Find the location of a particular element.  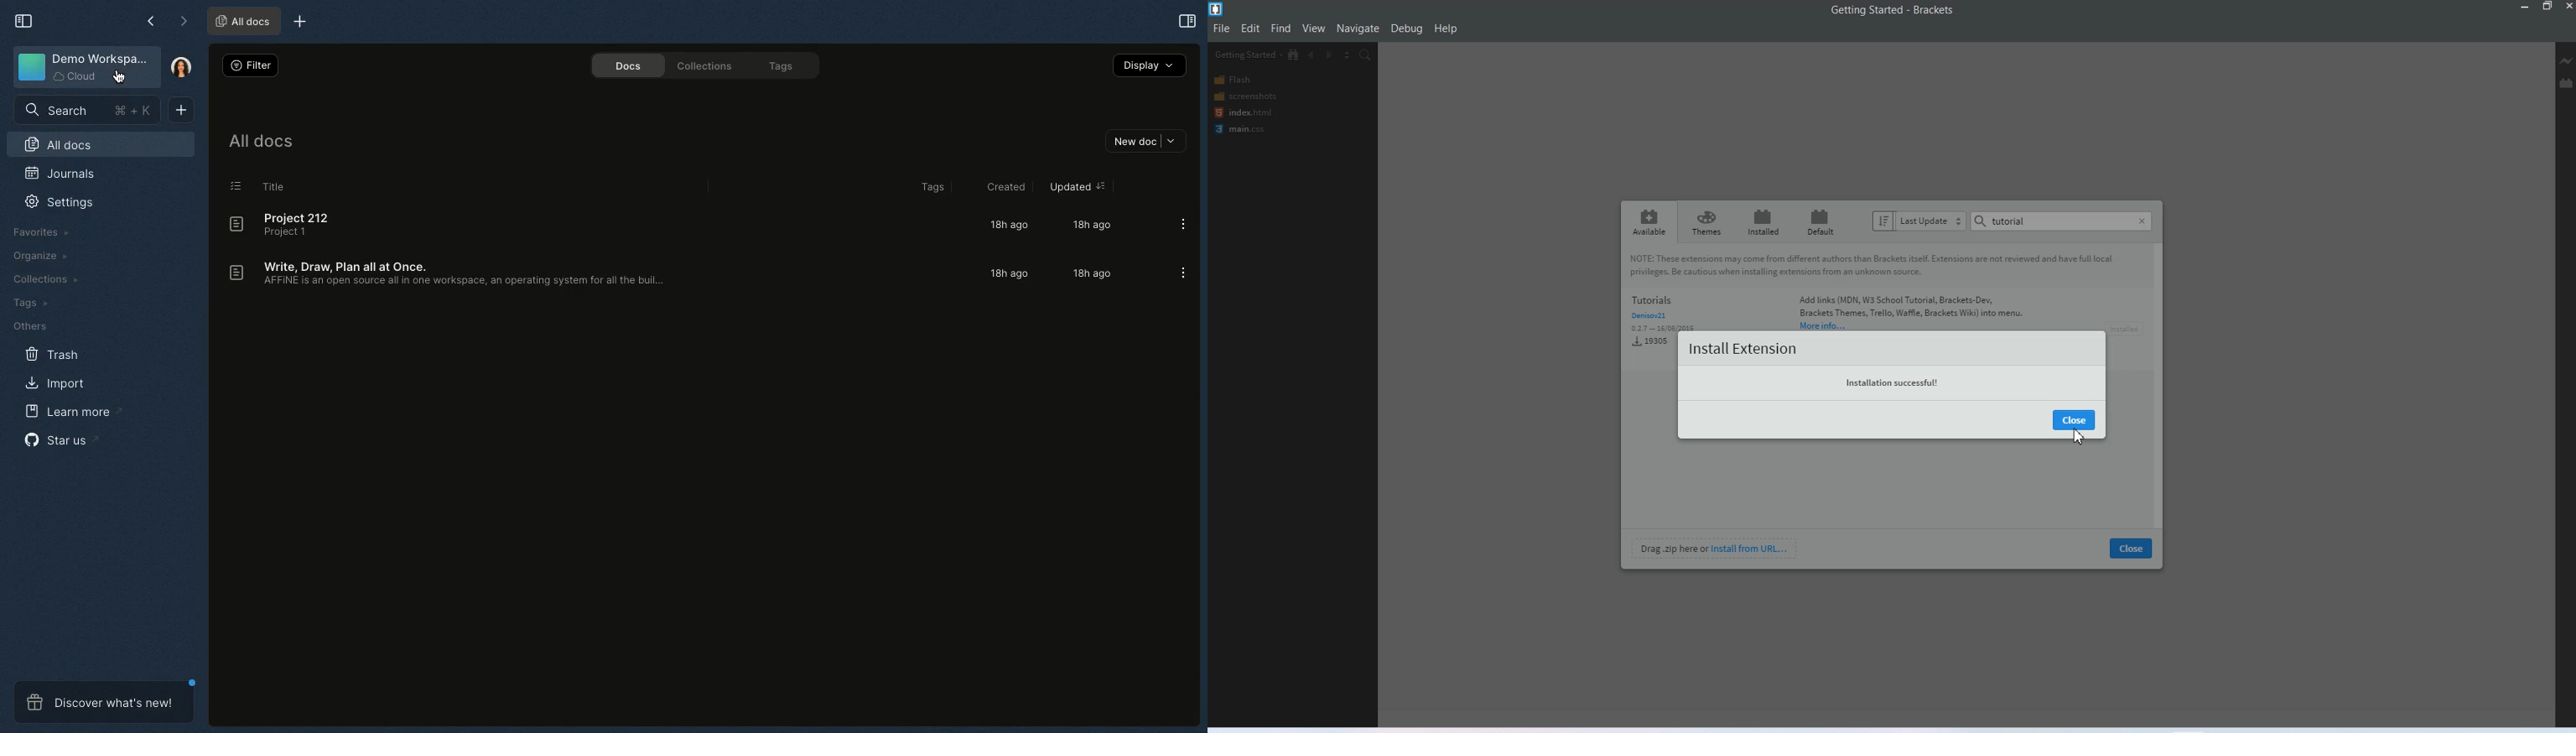

Collapse sidebar is located at coordinates (22, 22).